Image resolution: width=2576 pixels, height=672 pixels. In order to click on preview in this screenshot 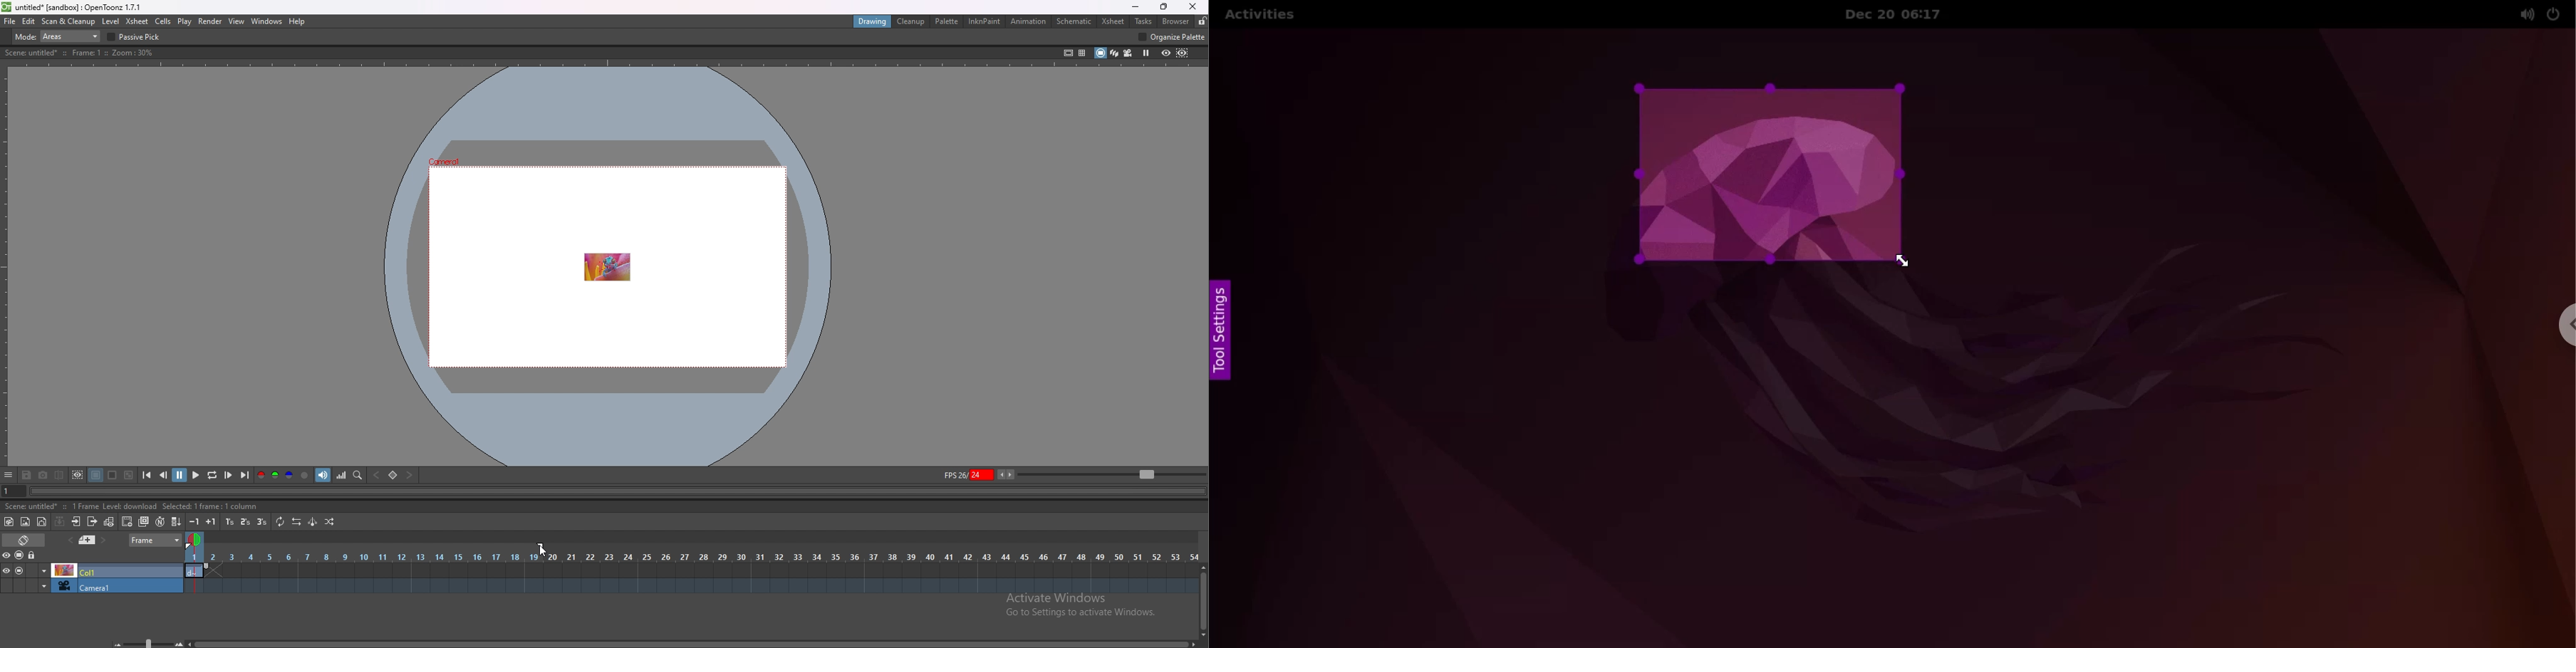, I will do `click(1166, 53)`.